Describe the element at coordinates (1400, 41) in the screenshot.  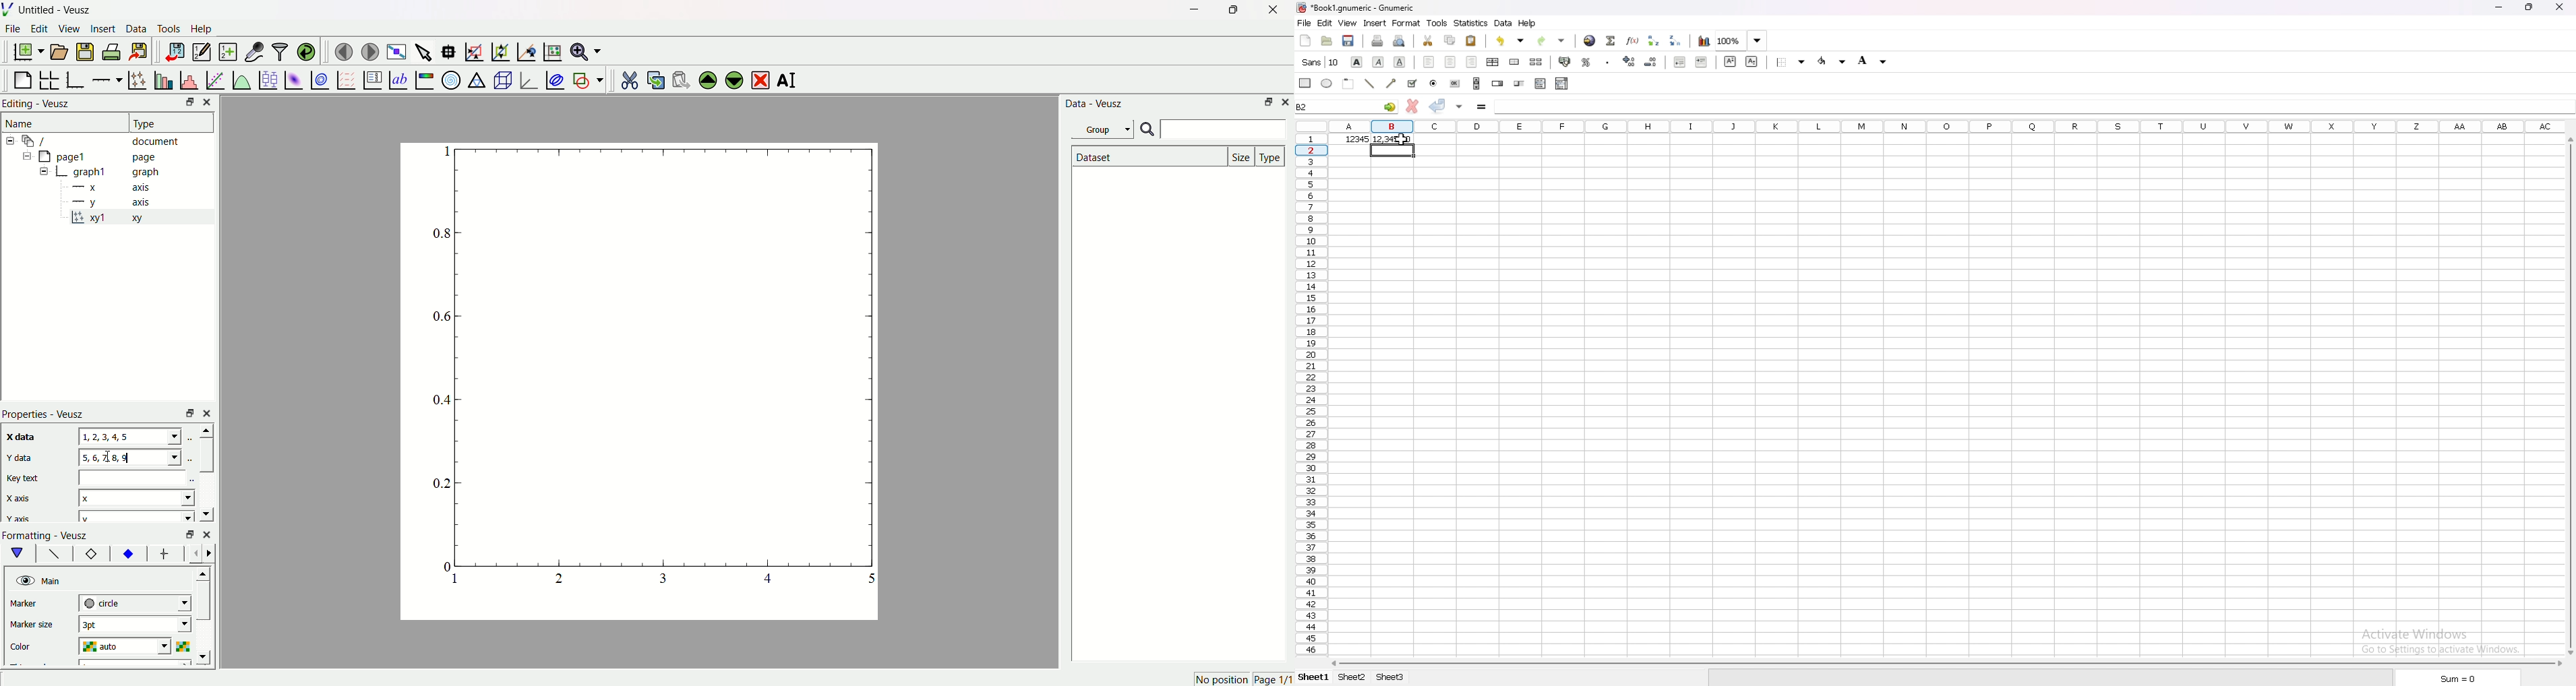
I see `print preview` at that location.